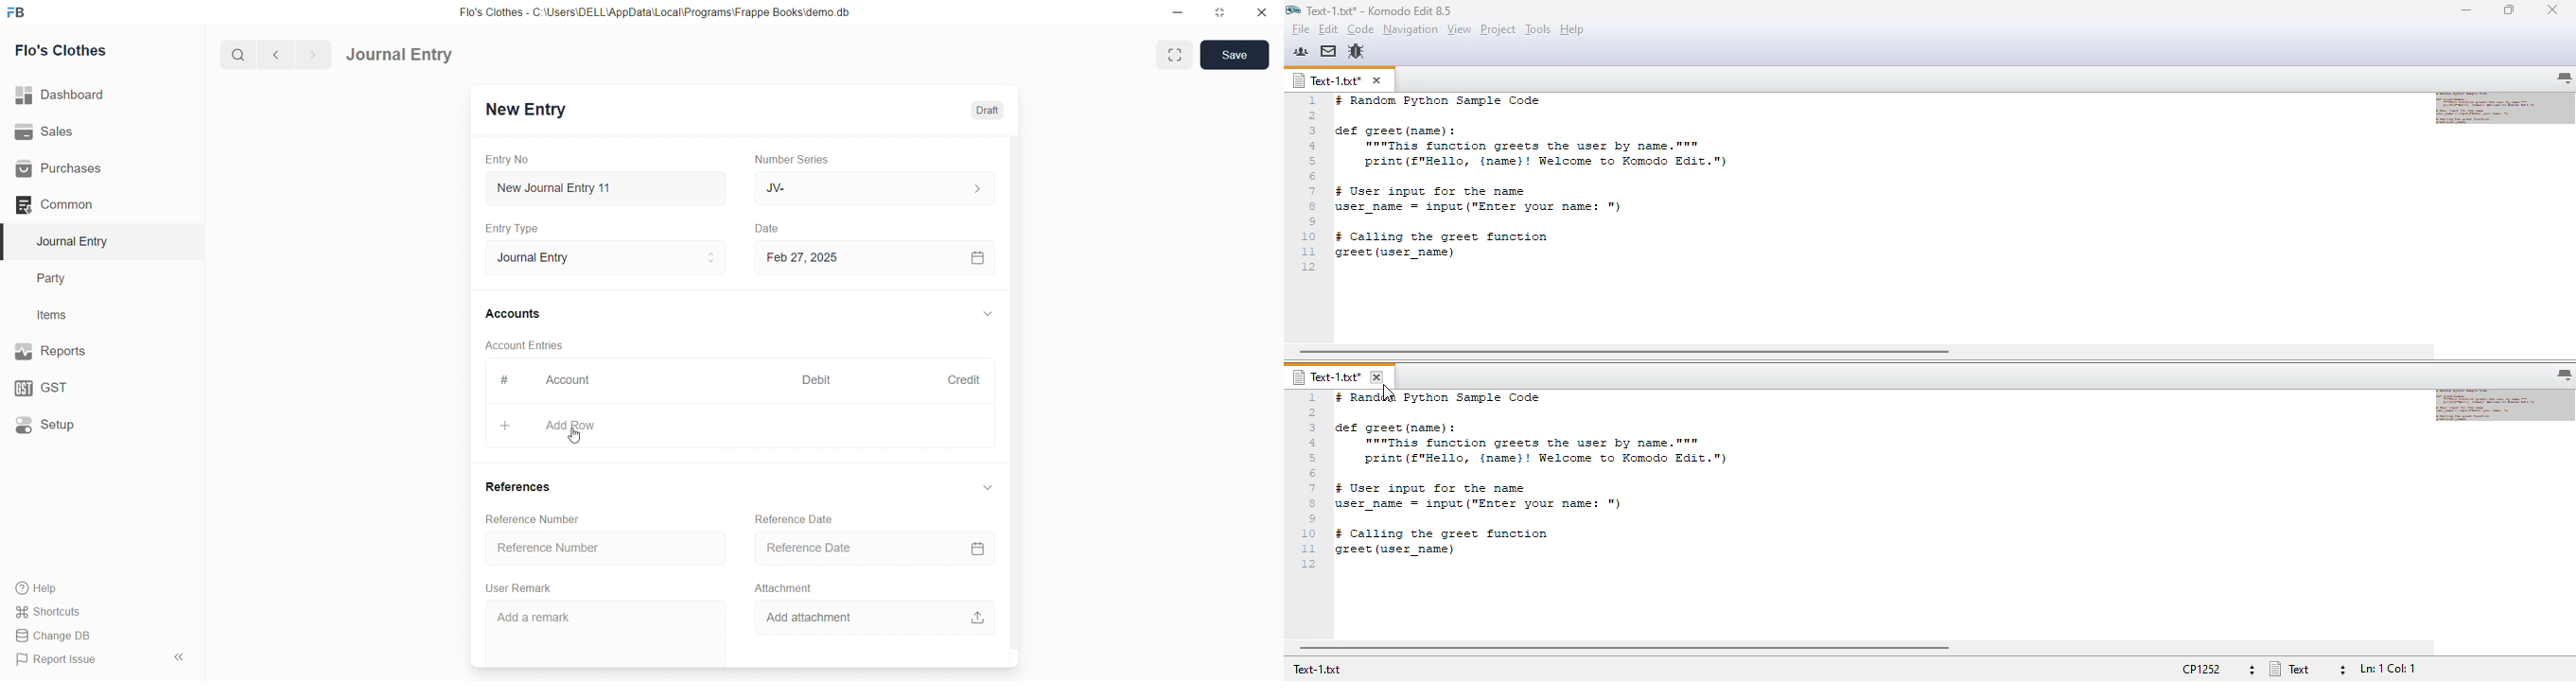 The width and height of the screenshot is (2576, 700). I want to click on Debit, so click(820, 379).